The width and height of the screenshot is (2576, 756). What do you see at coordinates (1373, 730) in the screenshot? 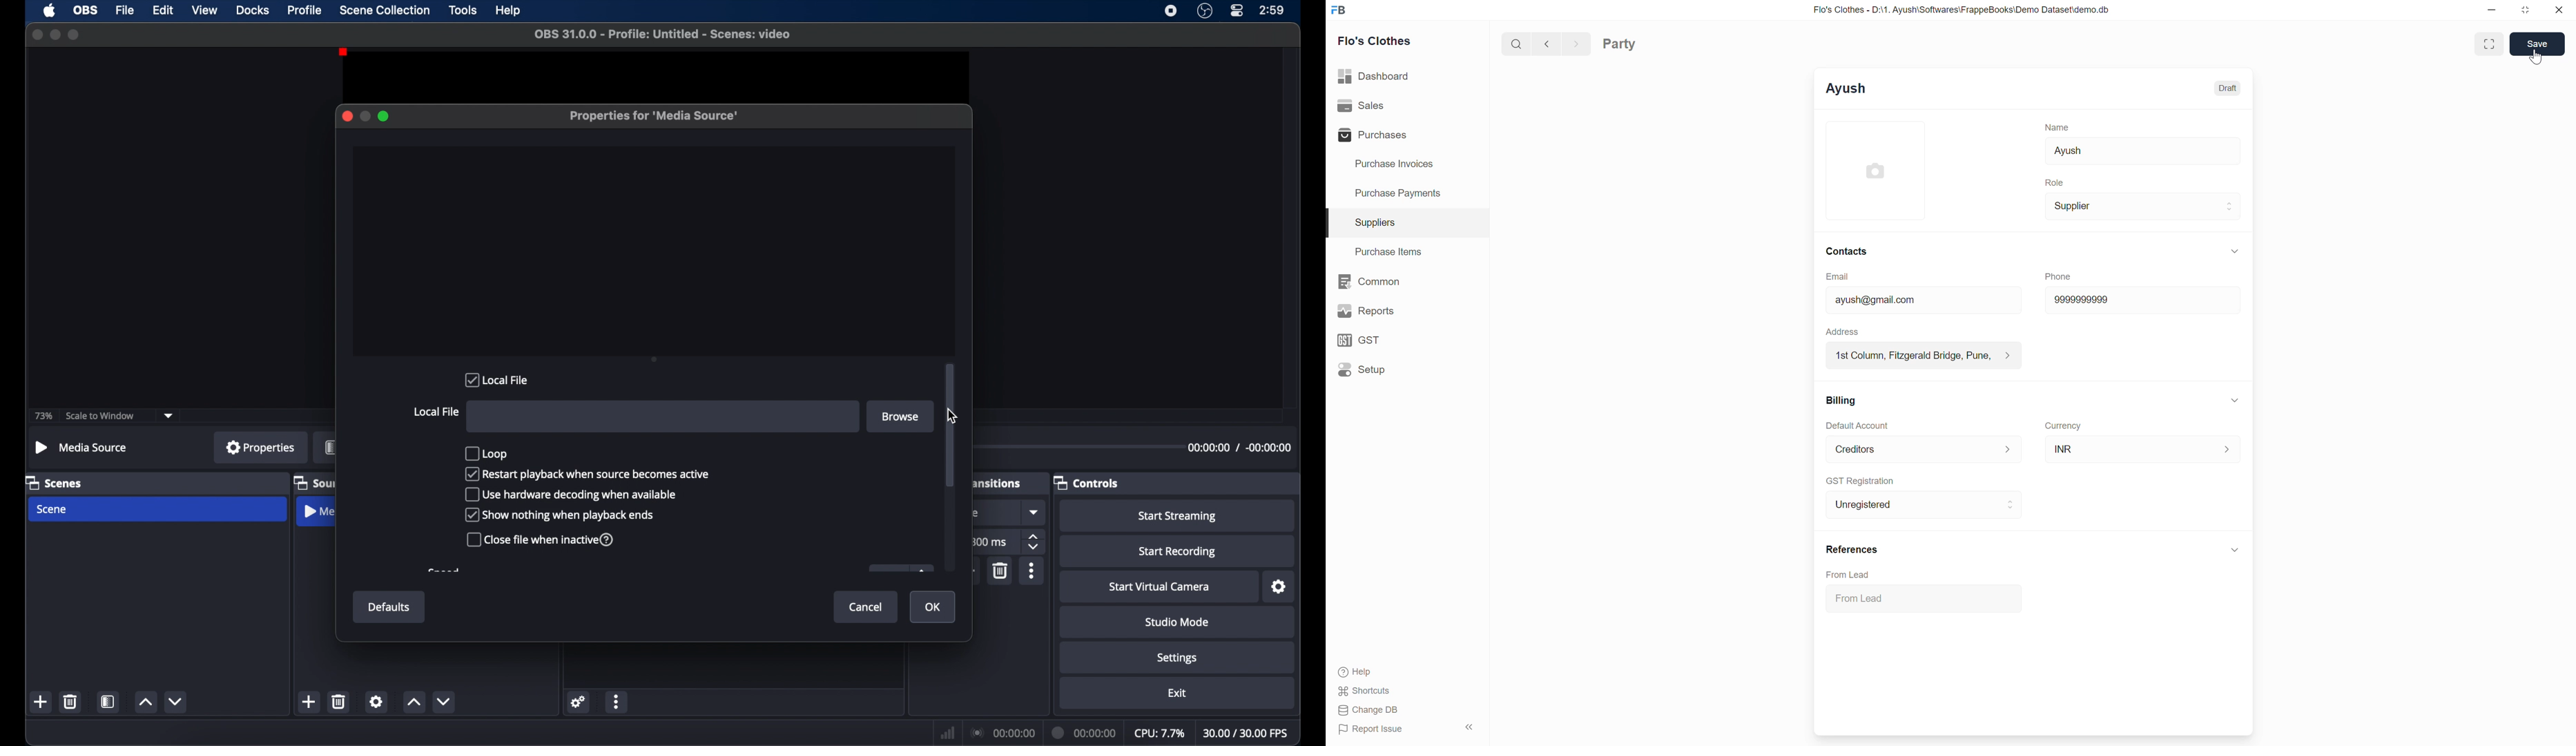
I see `Report Issue` at bounding box center [1373, 730].